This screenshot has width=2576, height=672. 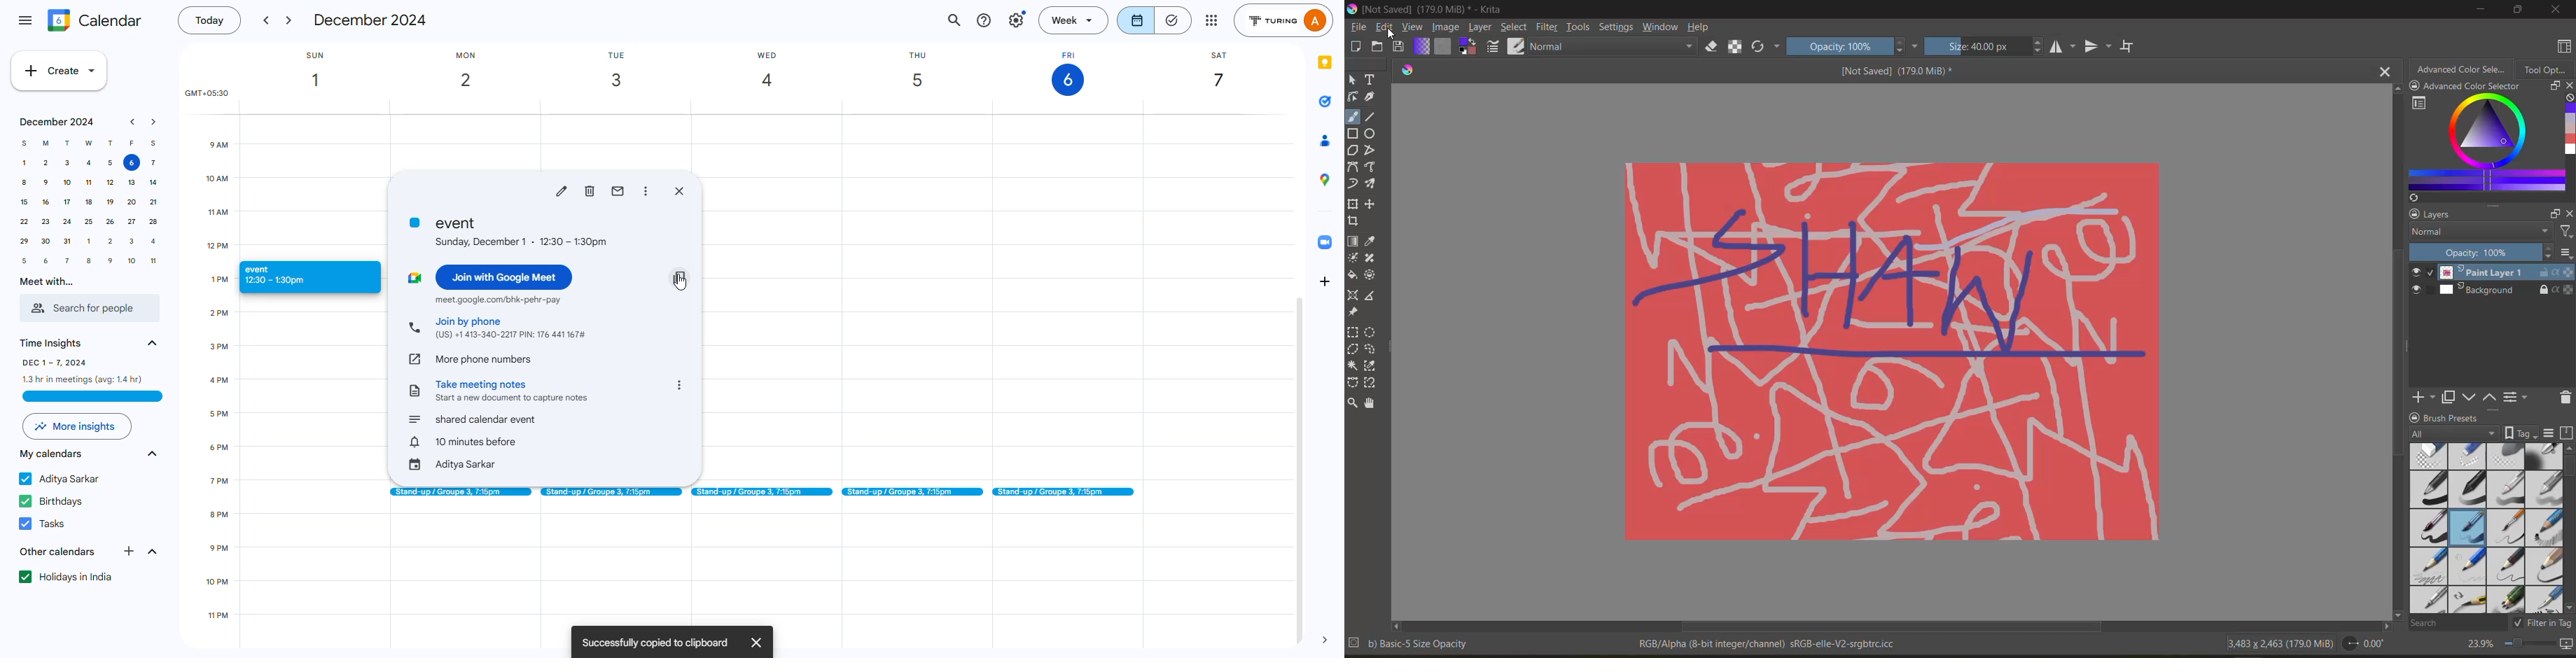 What do you see at coordinates (110, 163) in the screenshot?
I see `5` at bounding box center [110, 163].